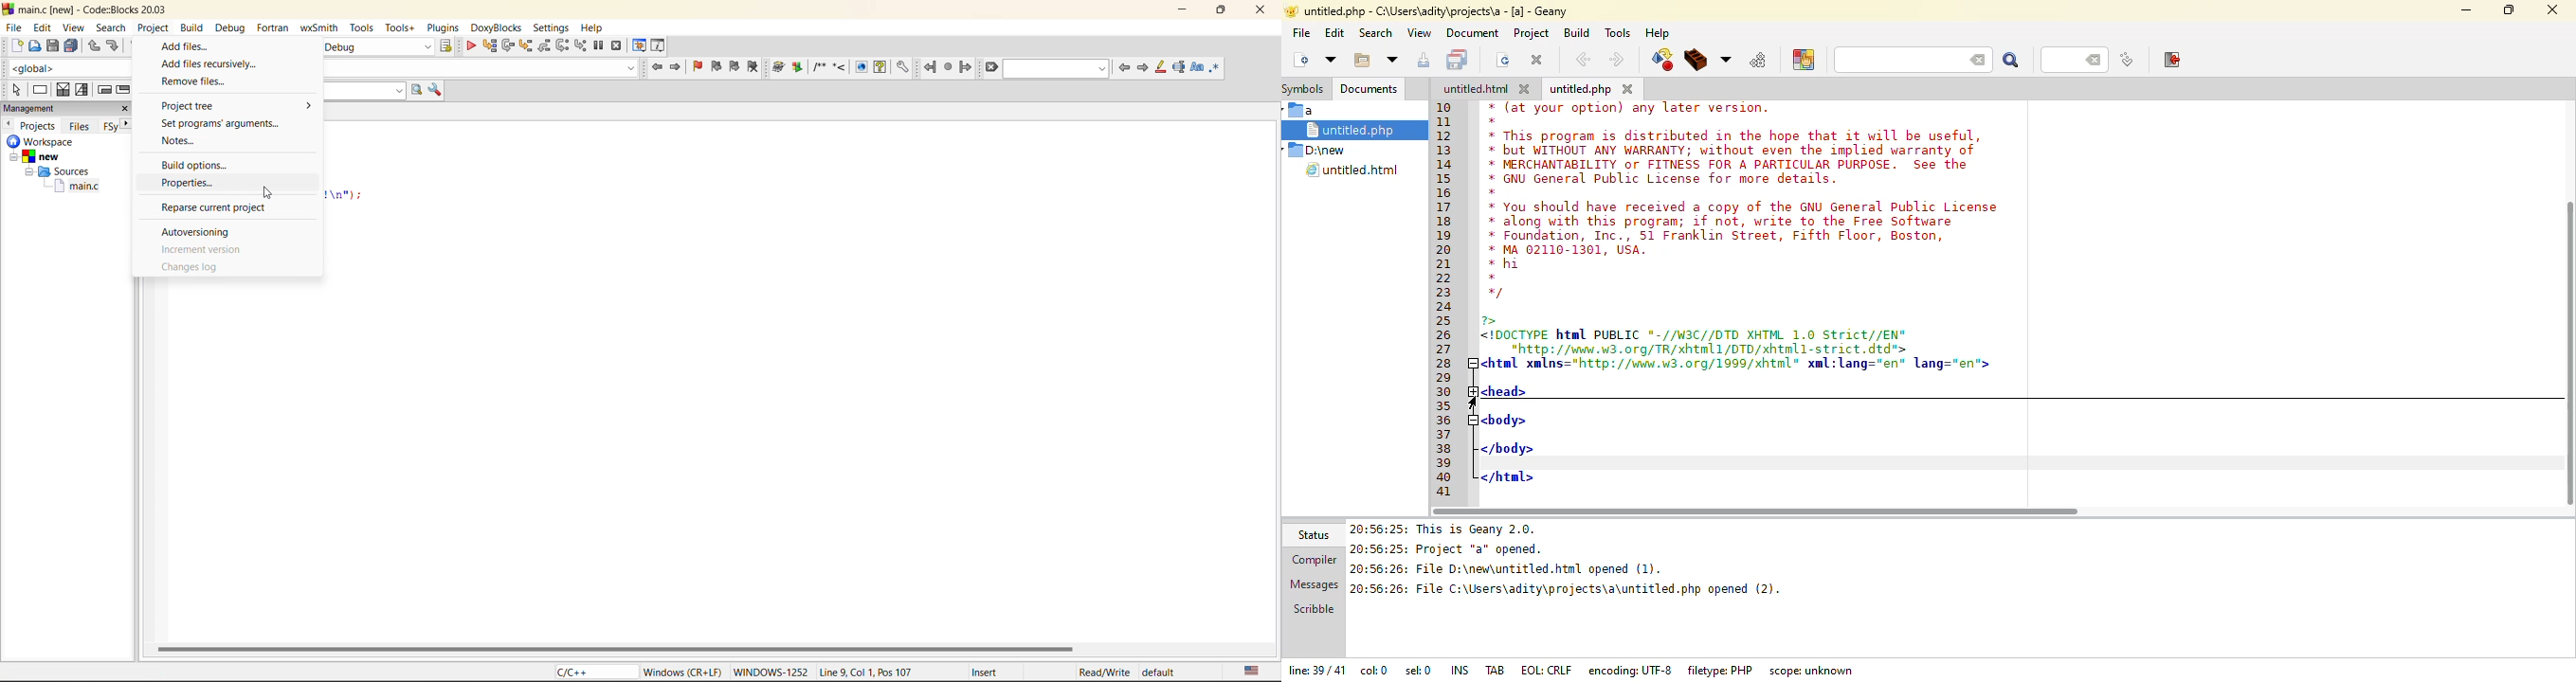 The height and width of the screenshot is (700, 2576). What do you see at coordinates (819, 67) in the screenshot?
I see `Insert a comment block at the current line` at bounding box center [819, 67].